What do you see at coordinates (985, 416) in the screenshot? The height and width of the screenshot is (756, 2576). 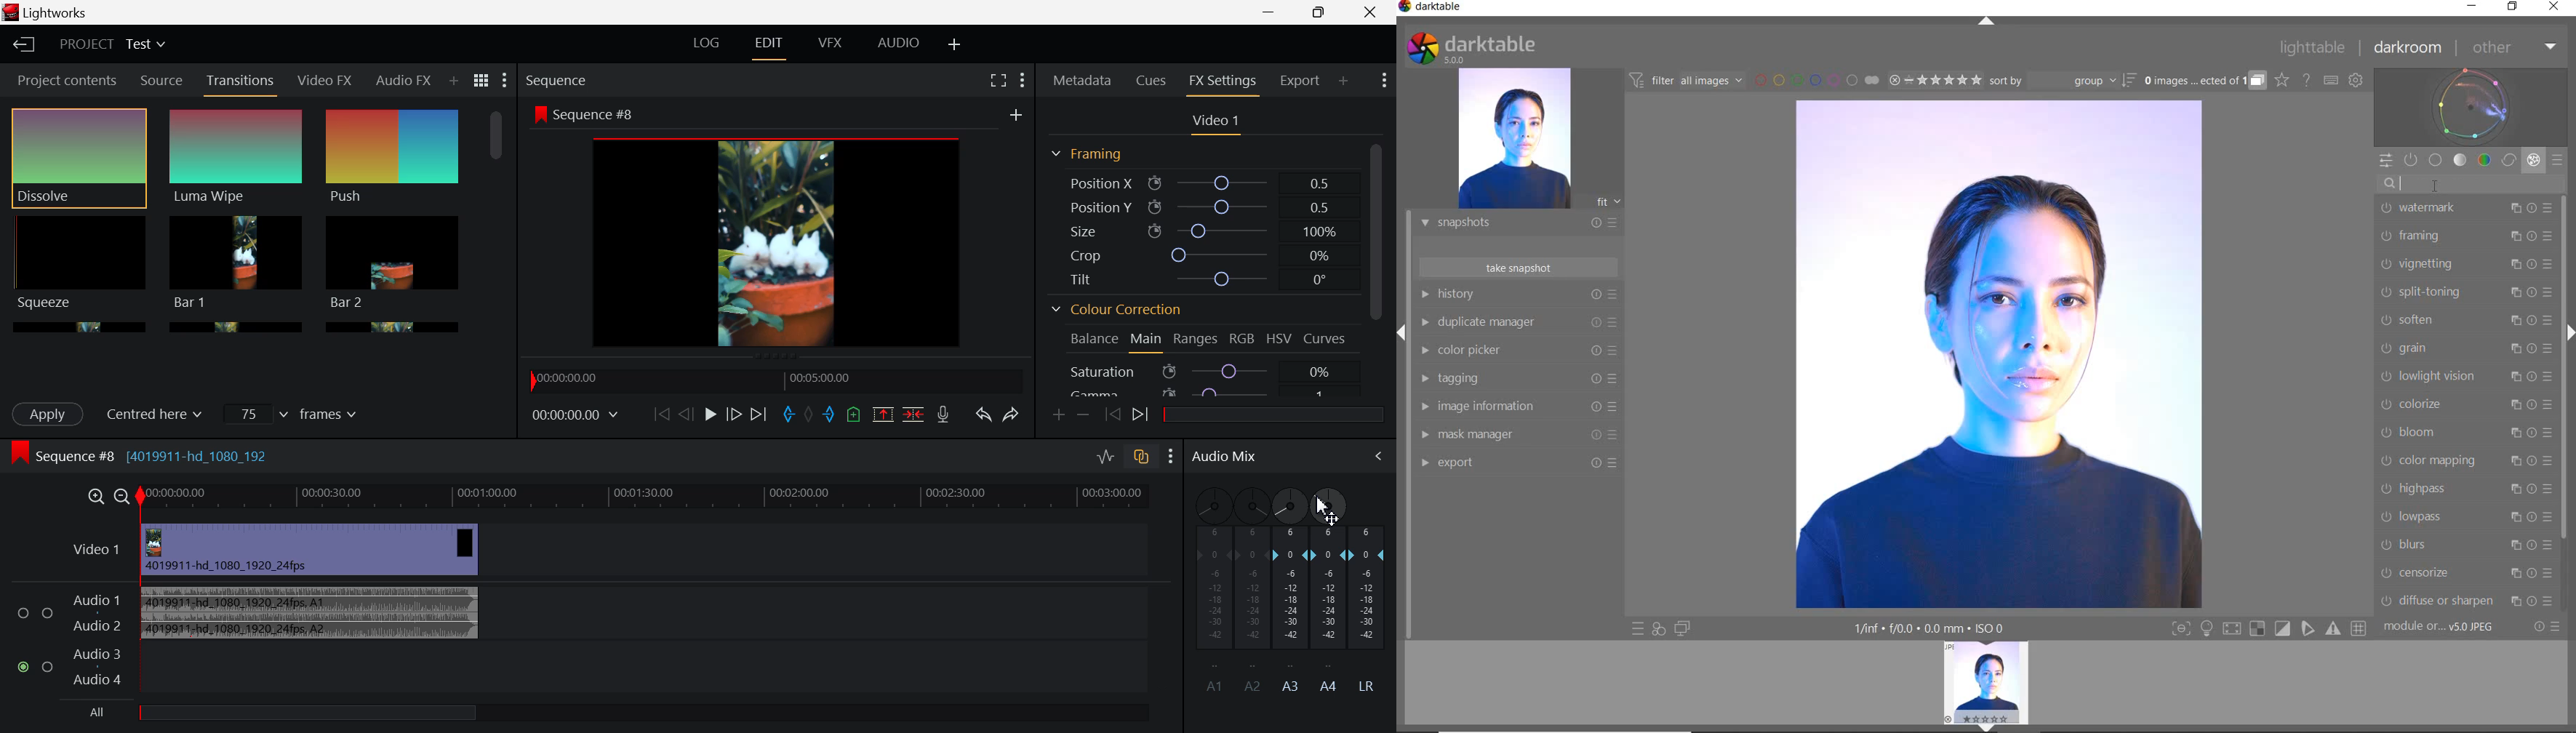 I see `Undo` at bounding box center [985, 416].